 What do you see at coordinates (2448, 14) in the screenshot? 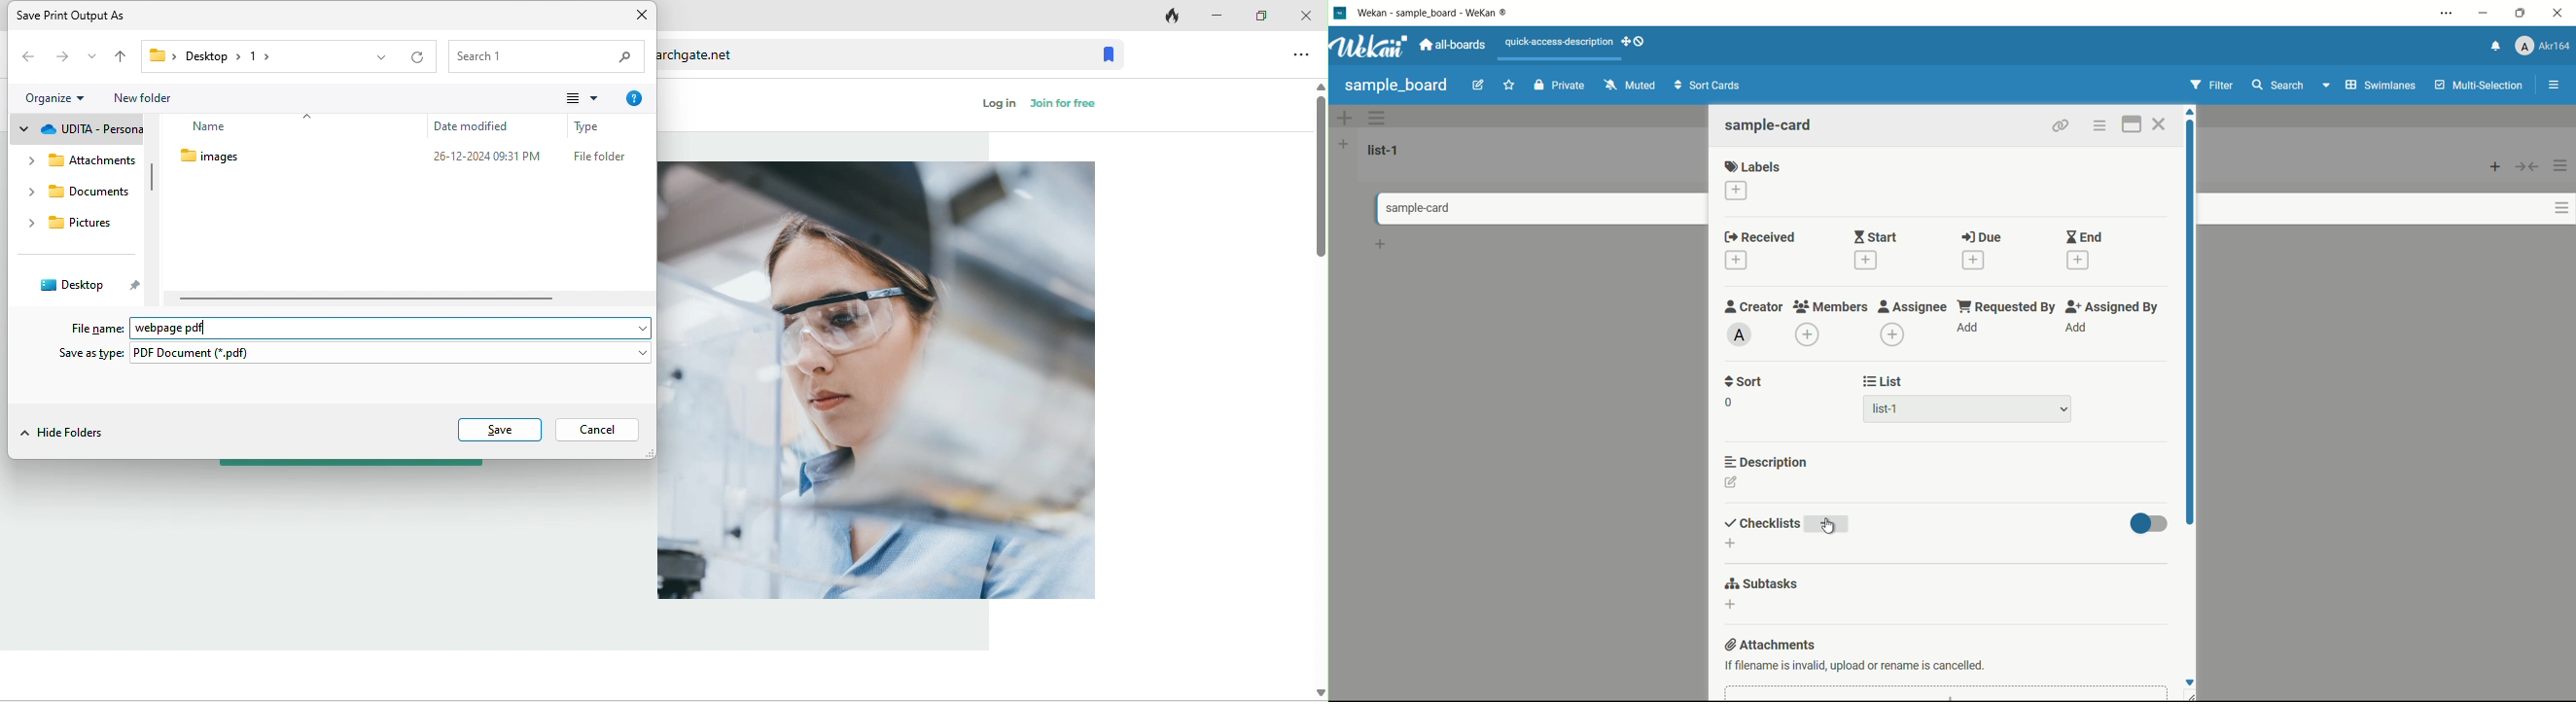
I see `settings and more` at bounding box center [2448, 14].